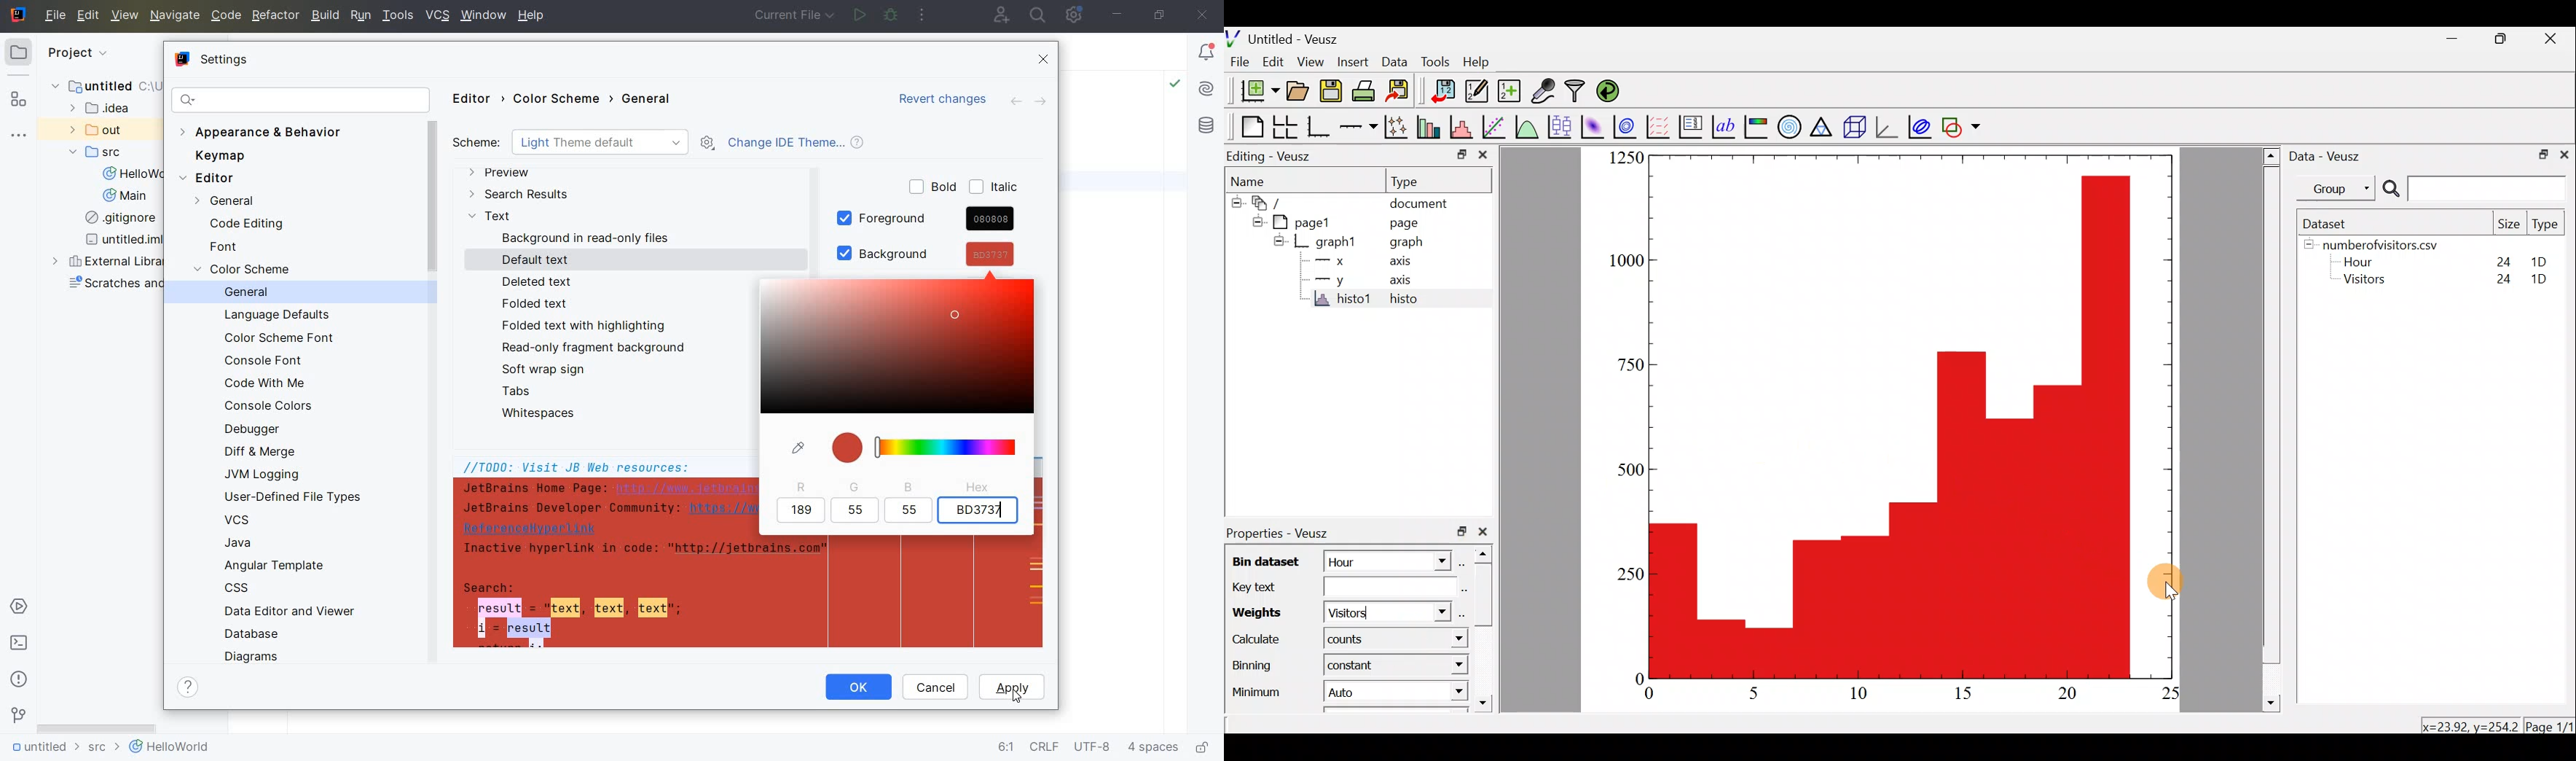 The image size is (2576, 784). What do you see at coordinates (1658, 125) in the screenshot?
I see `plot a vector field` at bounding box center [1658, 125].